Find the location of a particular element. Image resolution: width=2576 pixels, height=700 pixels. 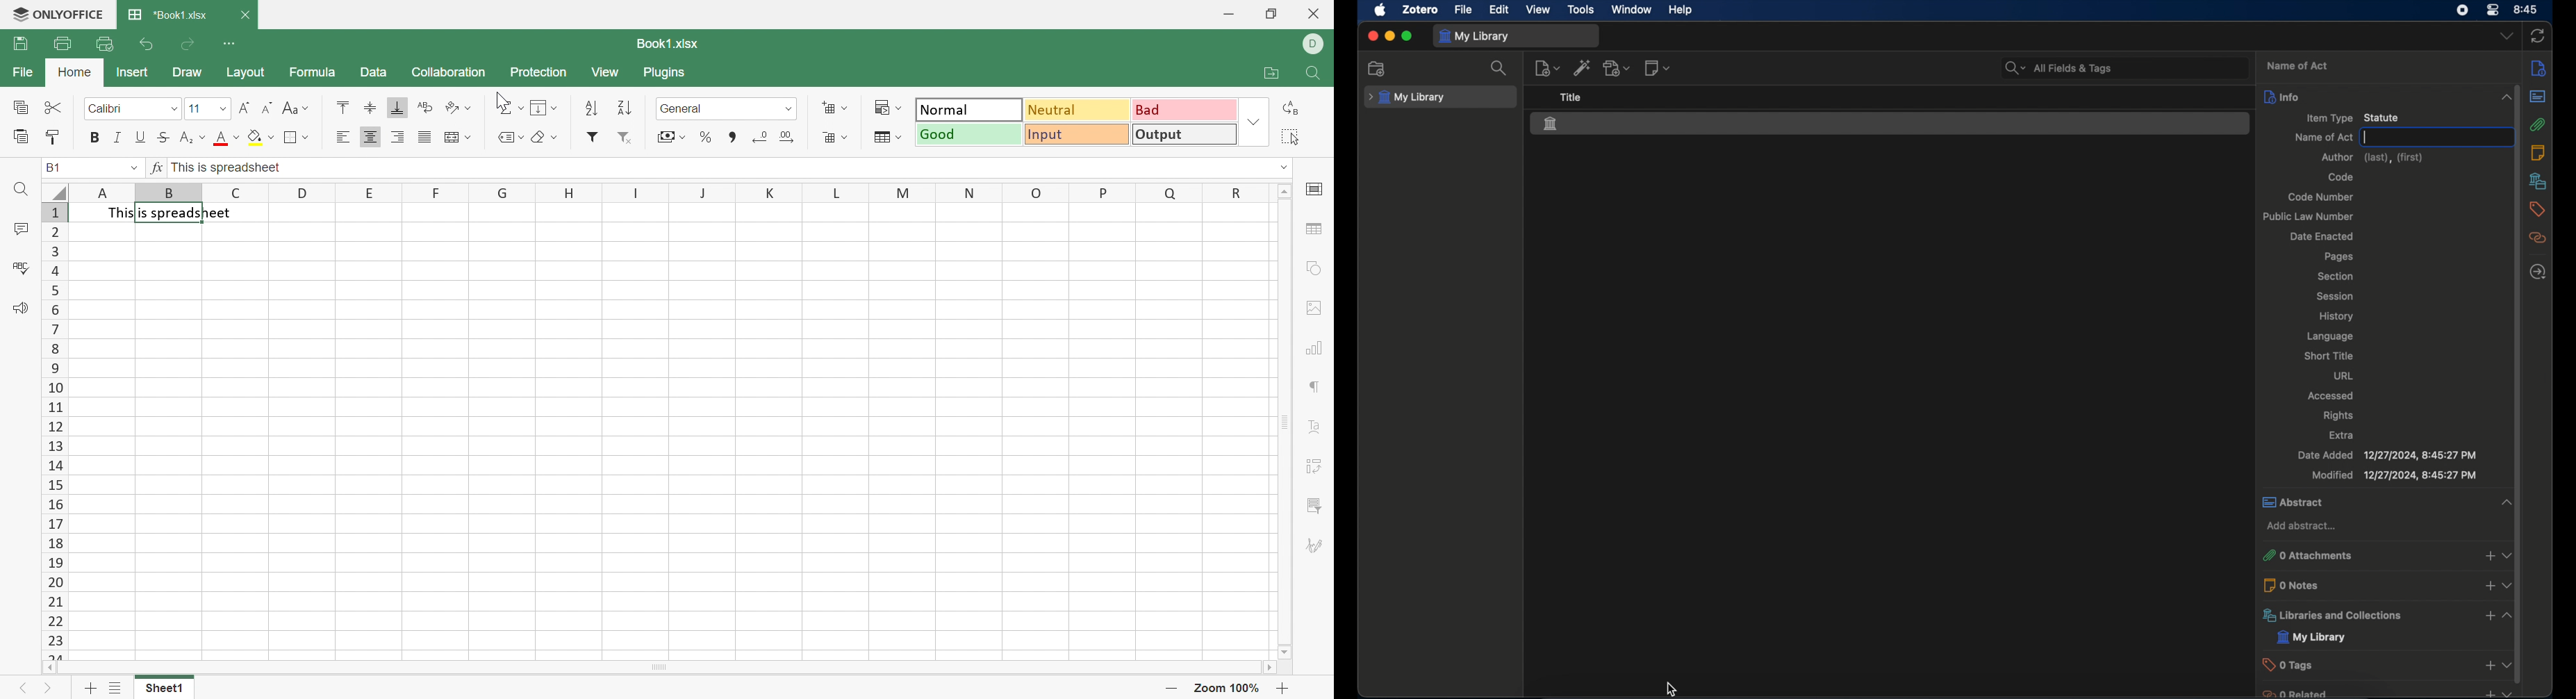

Remove filter is located at coordinates (626, 139).